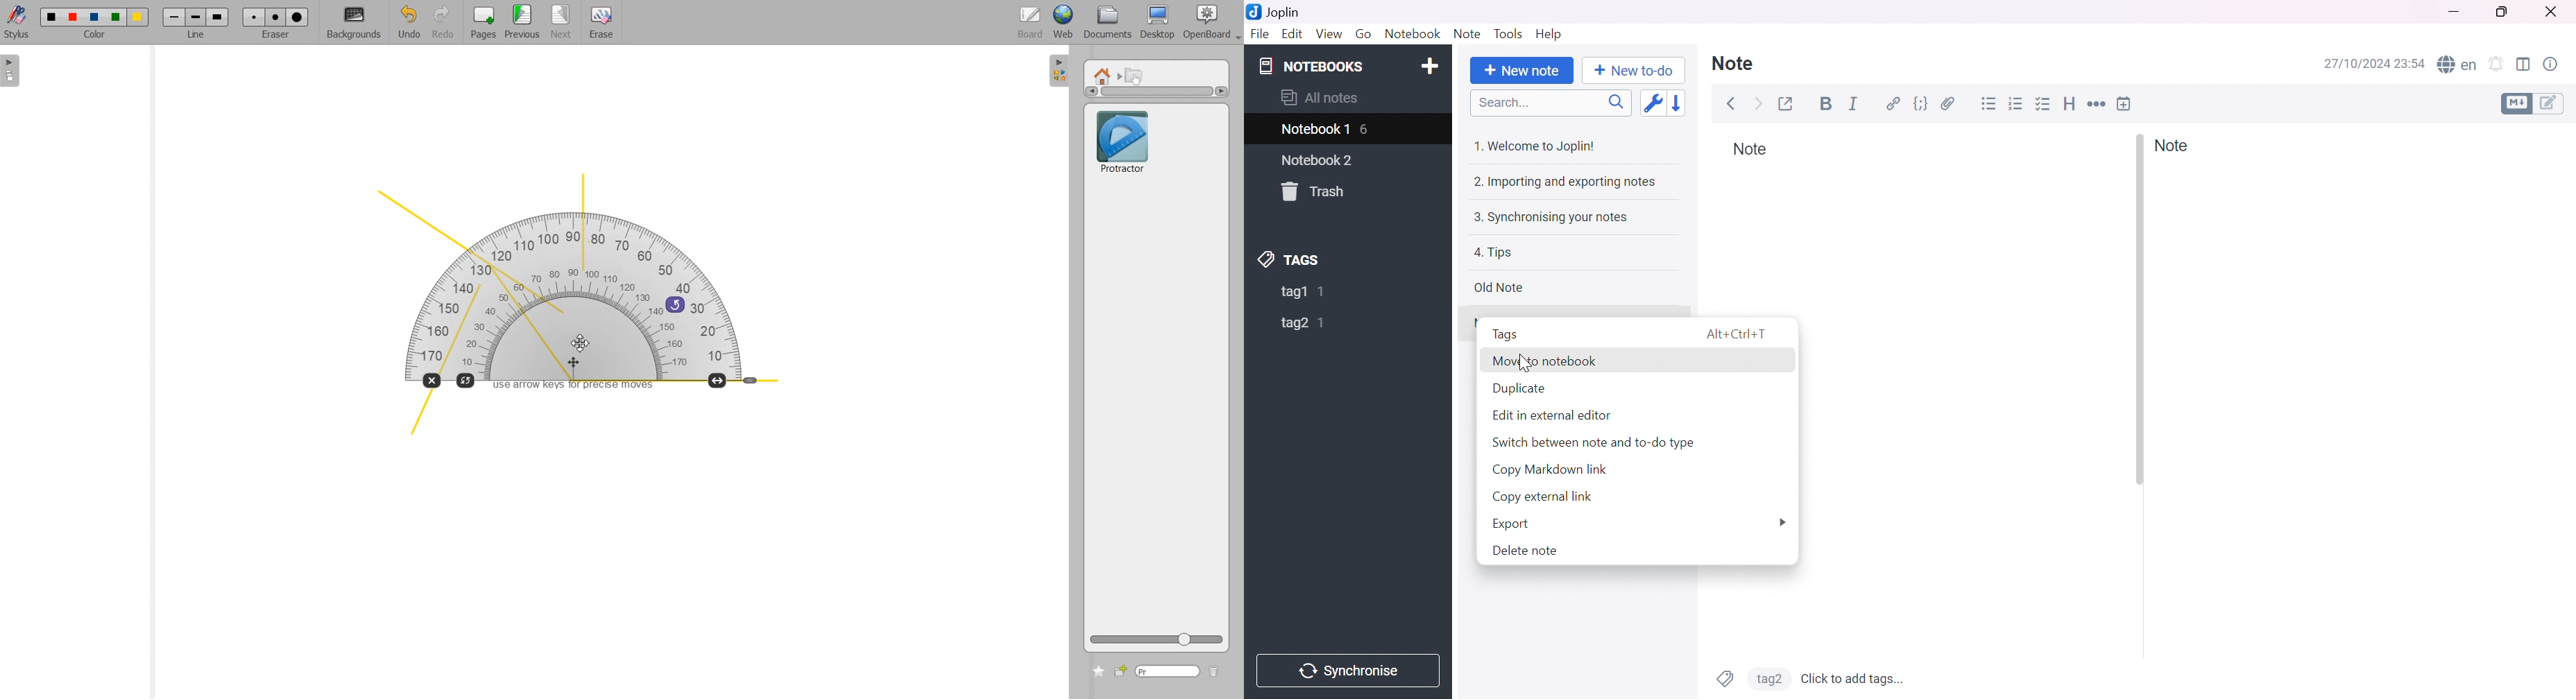 Image resolution: width=2576 pixels, height=700 pixels. What do you see at coordinates (1317, 159) in the screenshot?
I see `Notebook2` at bounding box center [1317, 159].